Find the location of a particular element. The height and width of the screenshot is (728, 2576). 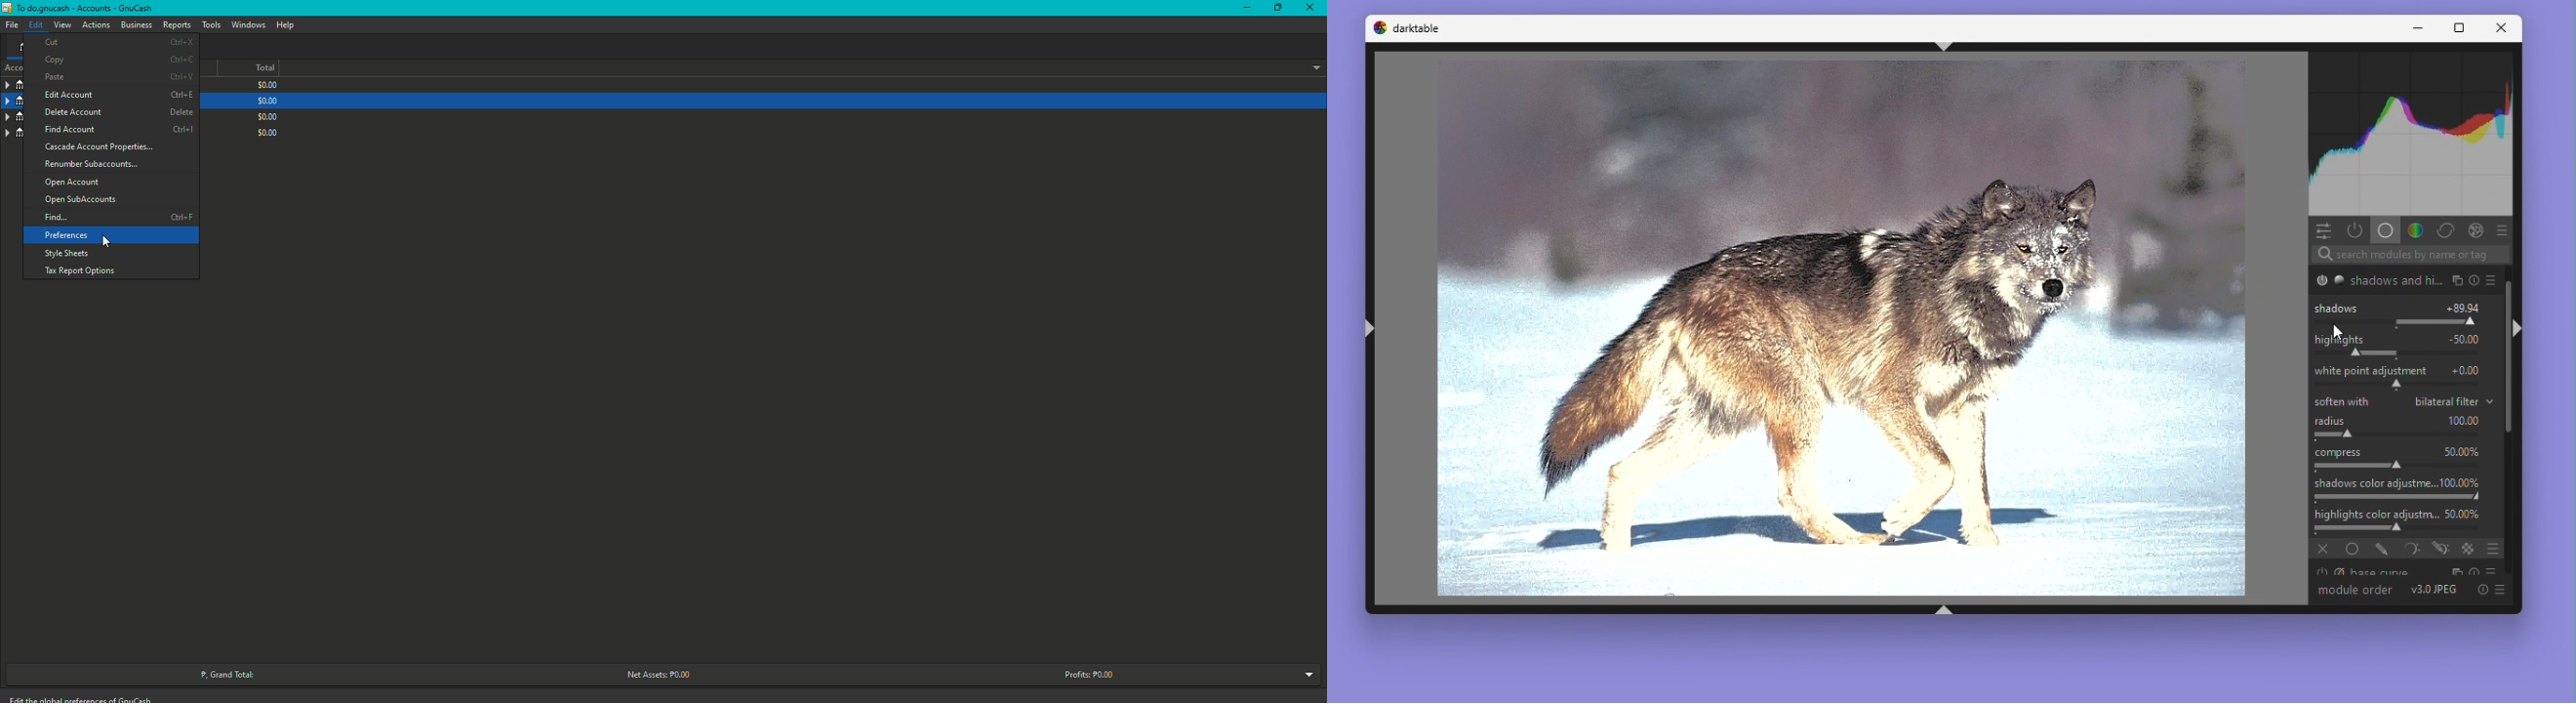

uniformly is located at coordinates (2351, 548).